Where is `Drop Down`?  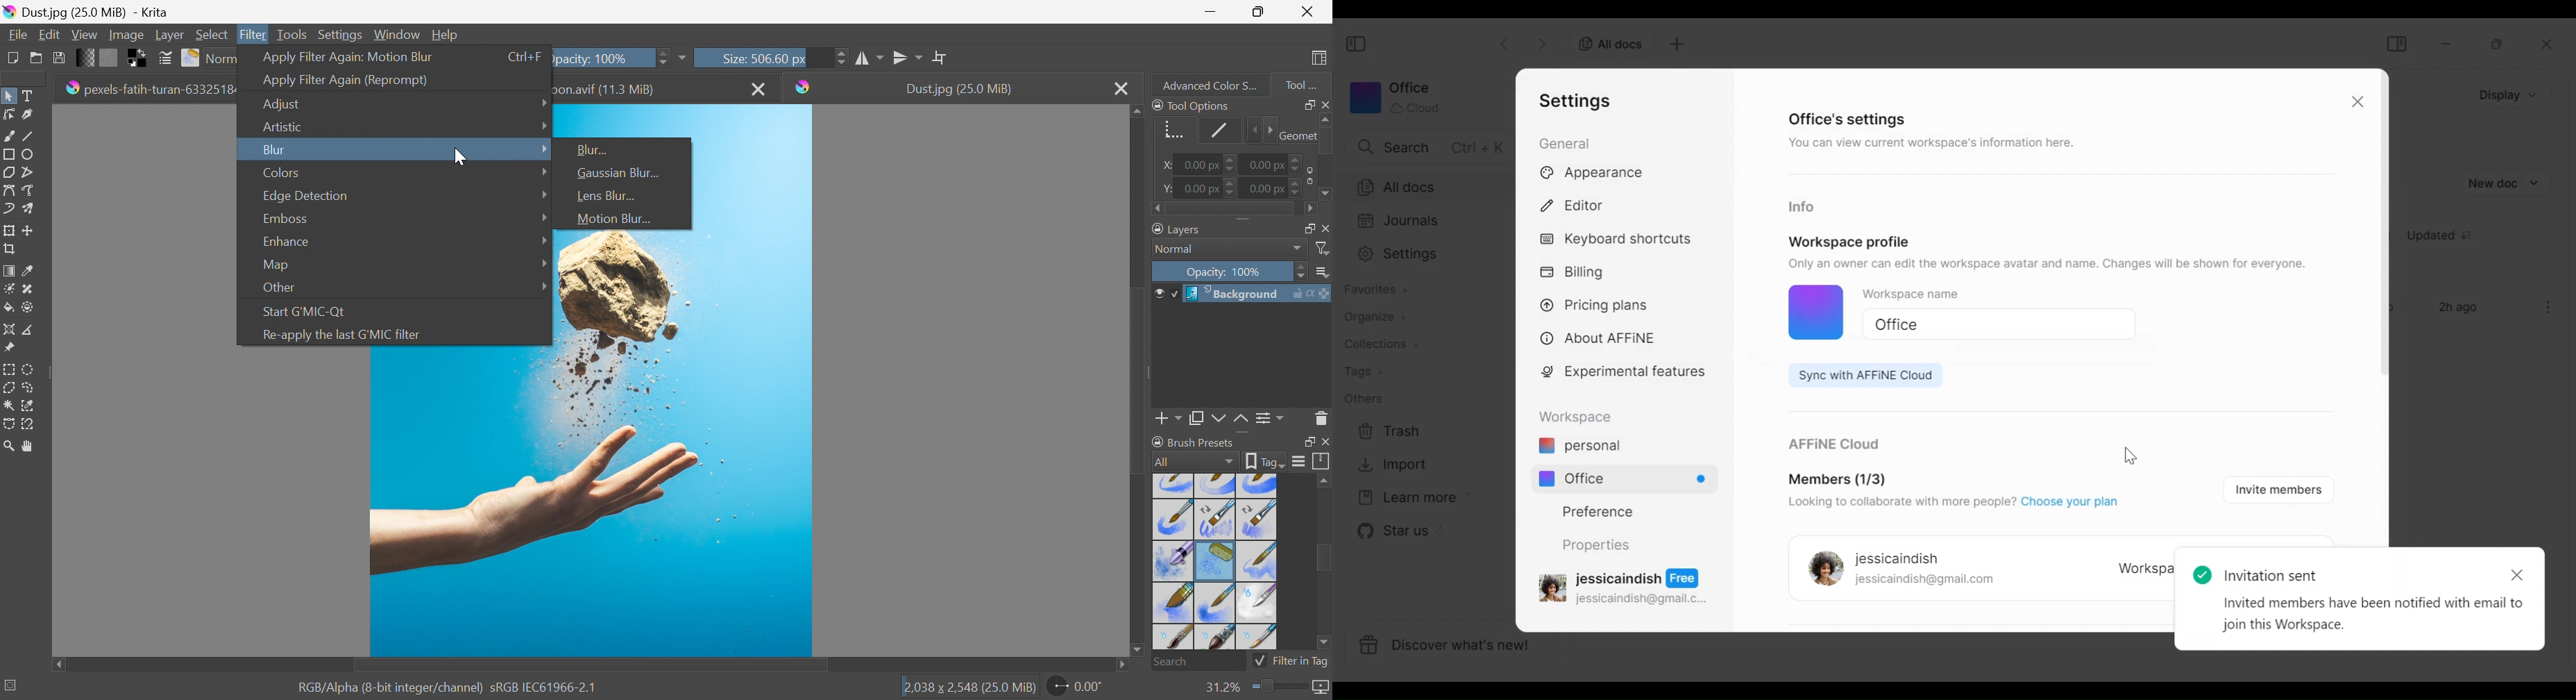
Drop Down is located at coordinates (1323, 273).